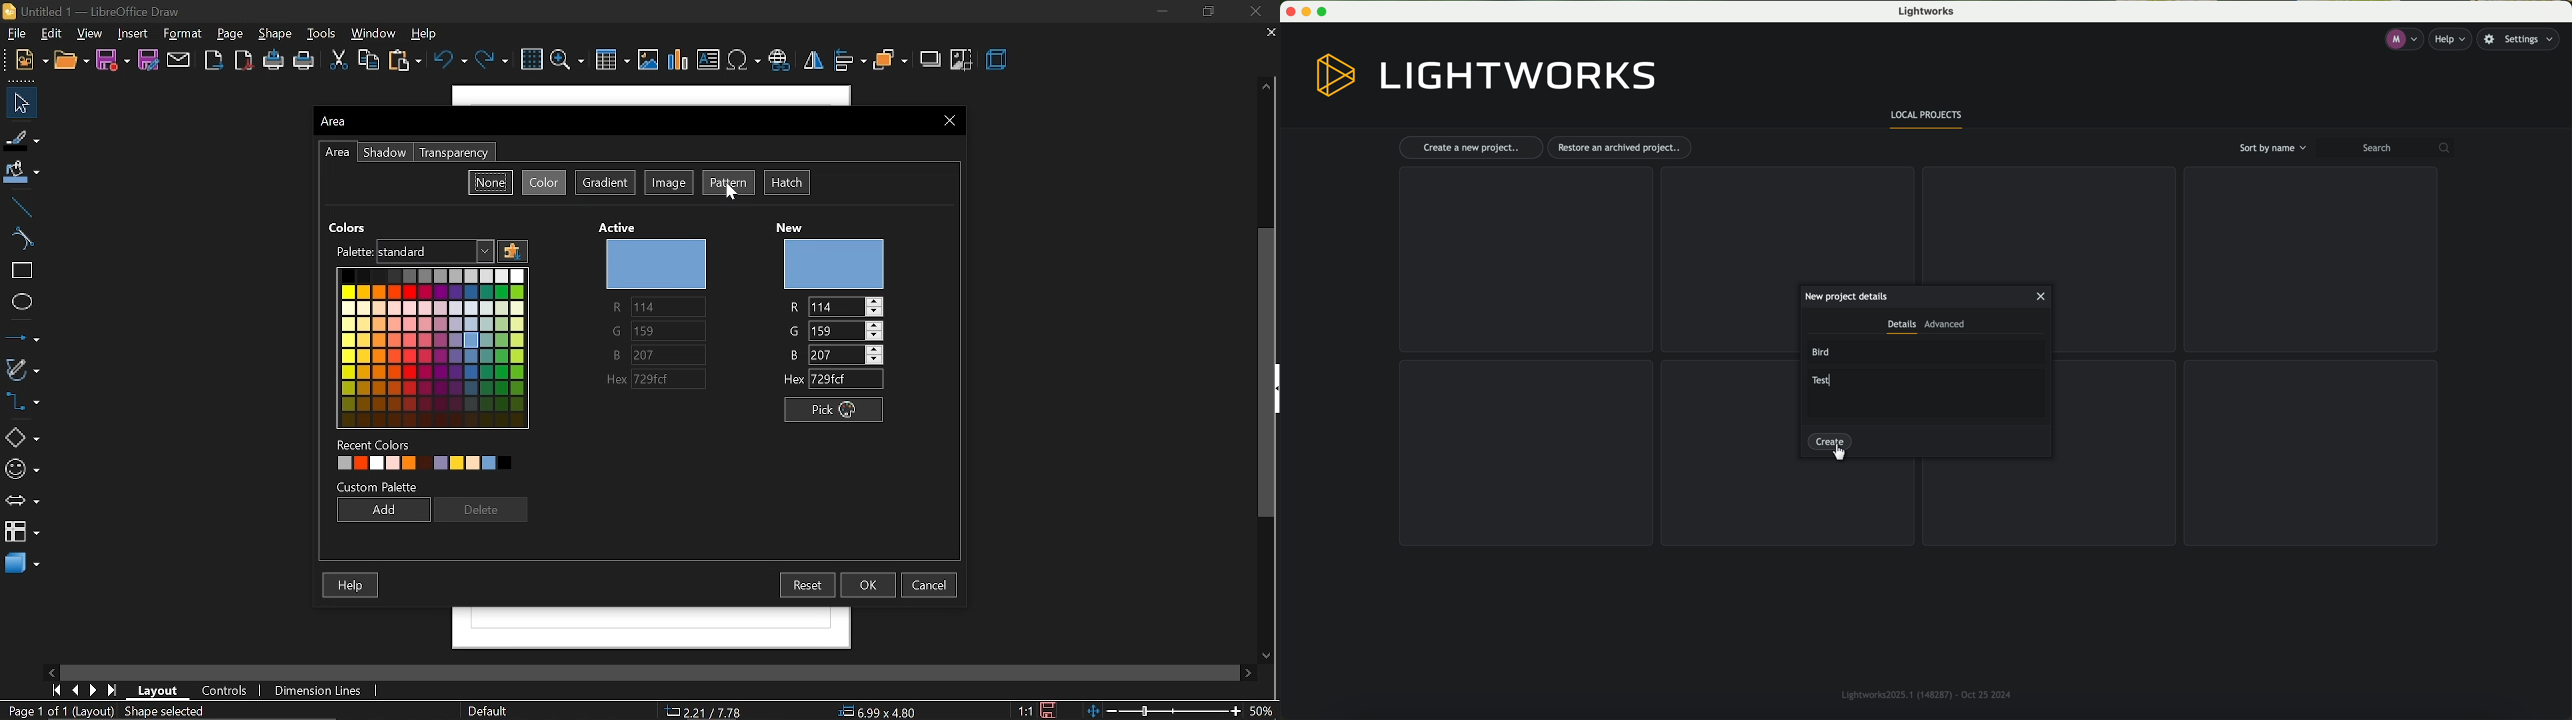  I want to click on cancel, so click(930, 584).